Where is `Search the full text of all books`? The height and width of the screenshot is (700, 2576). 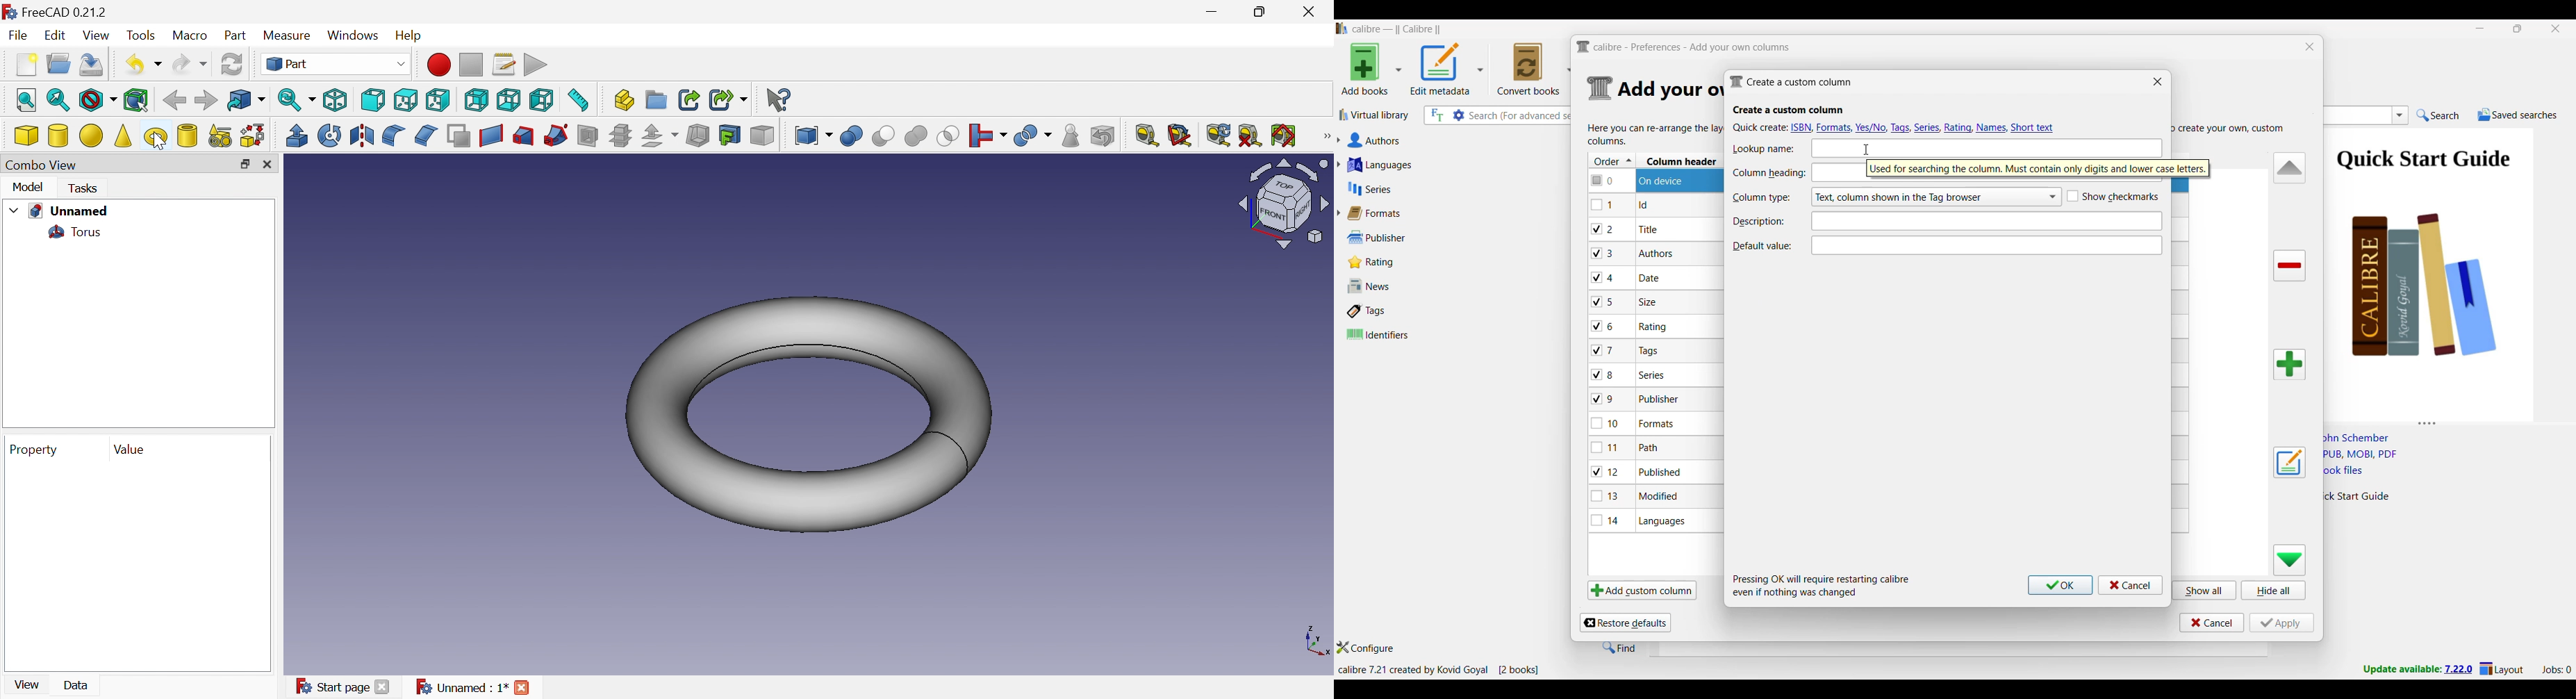
Search the full text of all books is located at coordinates (1436, 115).